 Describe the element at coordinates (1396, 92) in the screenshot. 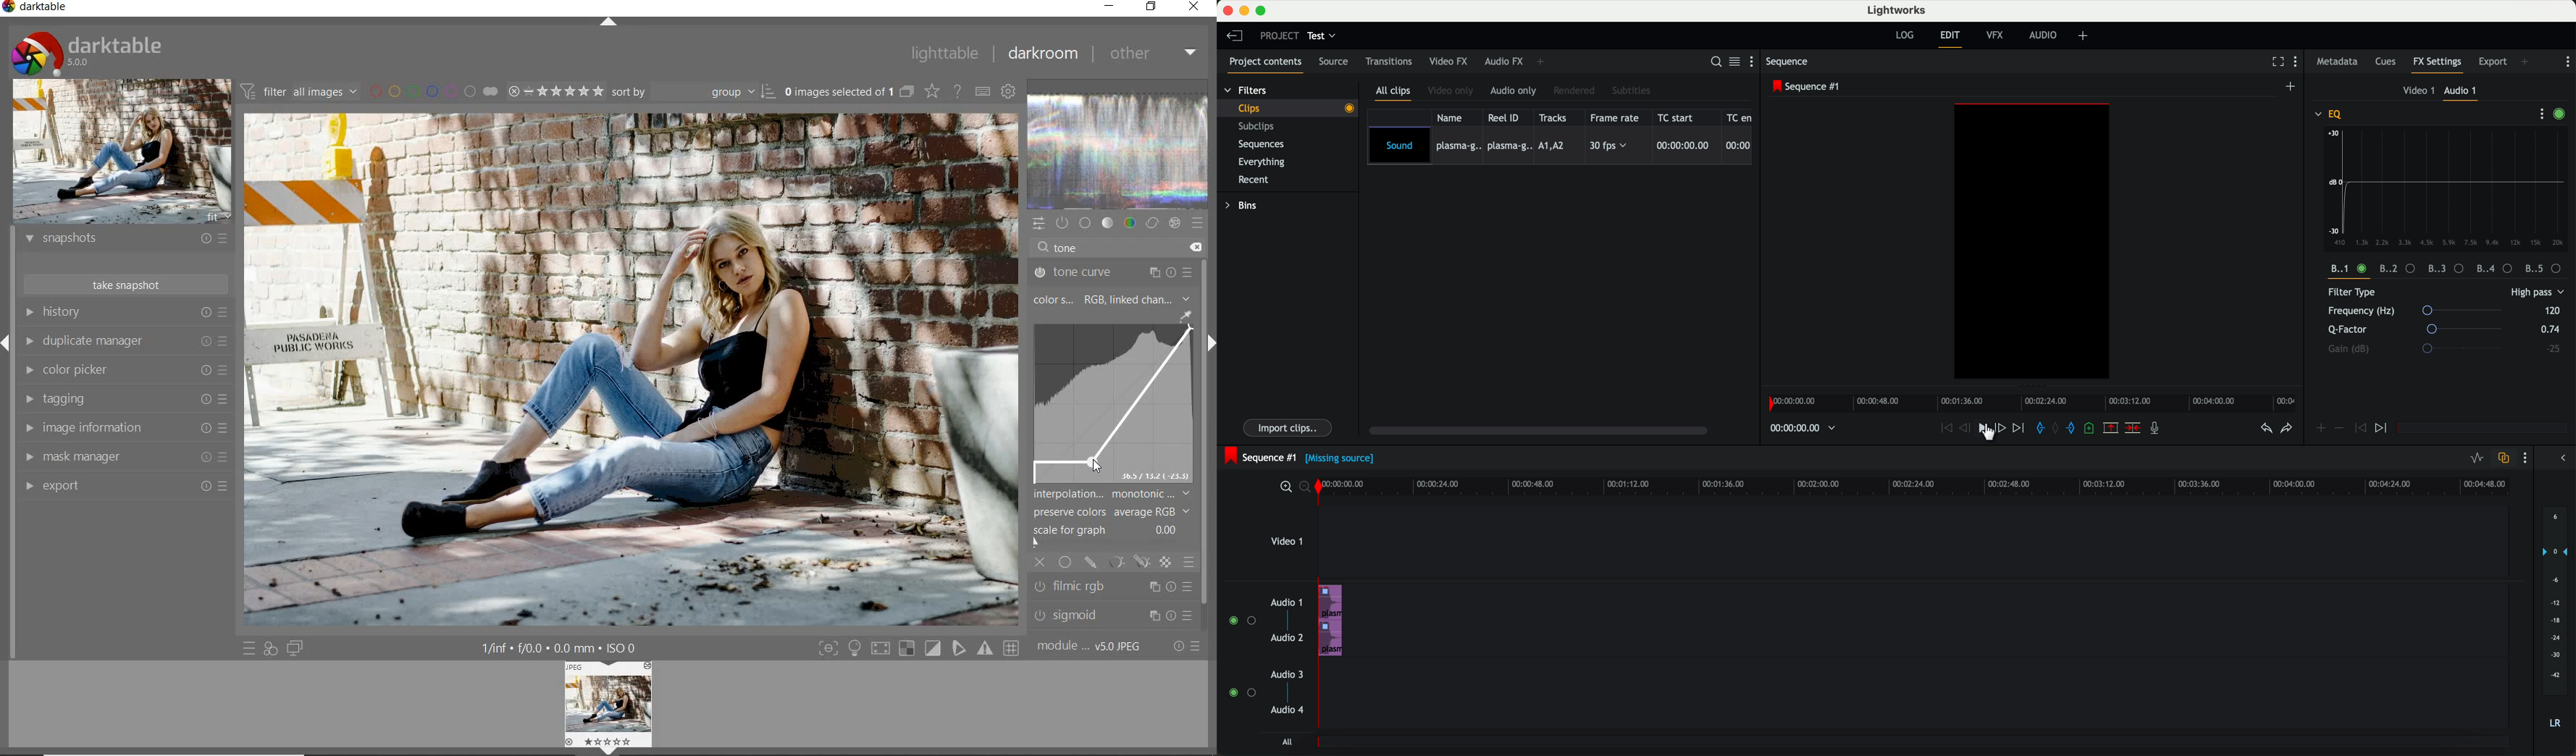

I see `all clips` at that location.